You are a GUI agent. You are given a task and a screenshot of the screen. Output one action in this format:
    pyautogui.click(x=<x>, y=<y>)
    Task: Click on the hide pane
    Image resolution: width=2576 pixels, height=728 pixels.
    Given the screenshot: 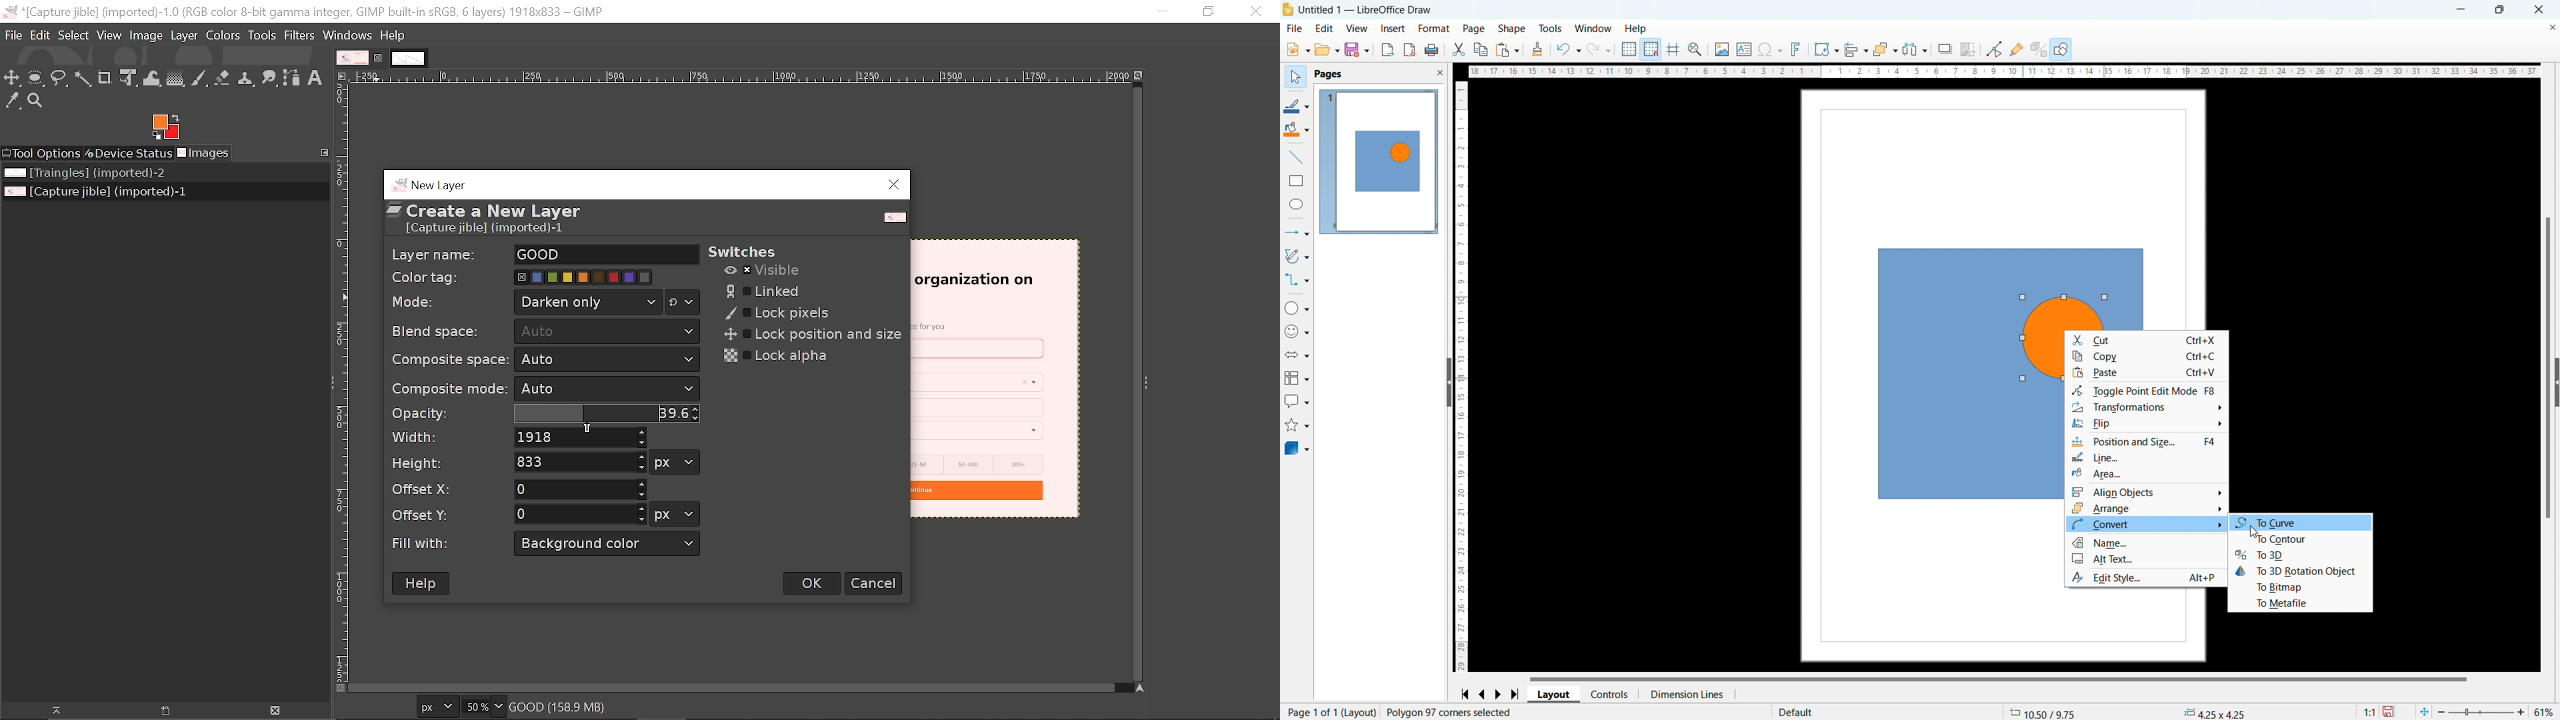 What is the action you would take?
    pyautogui.click(x=1449, y=383)
    